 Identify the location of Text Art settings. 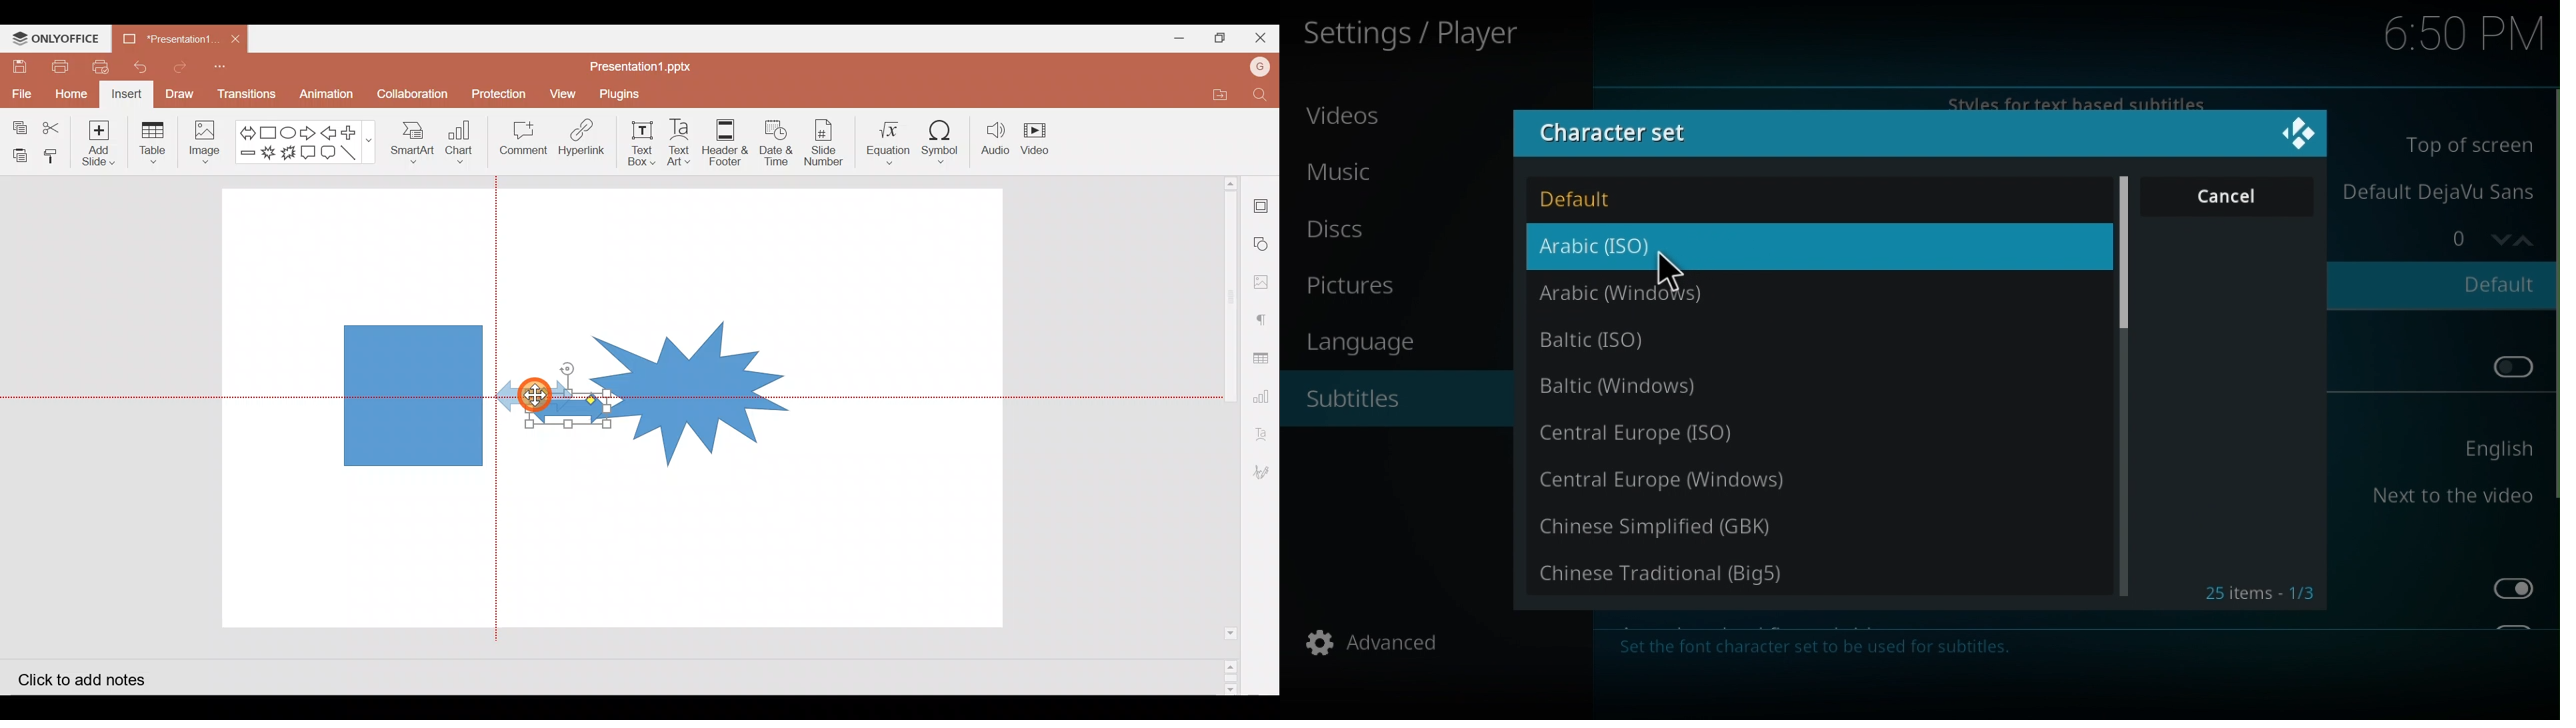
(1265, 429).